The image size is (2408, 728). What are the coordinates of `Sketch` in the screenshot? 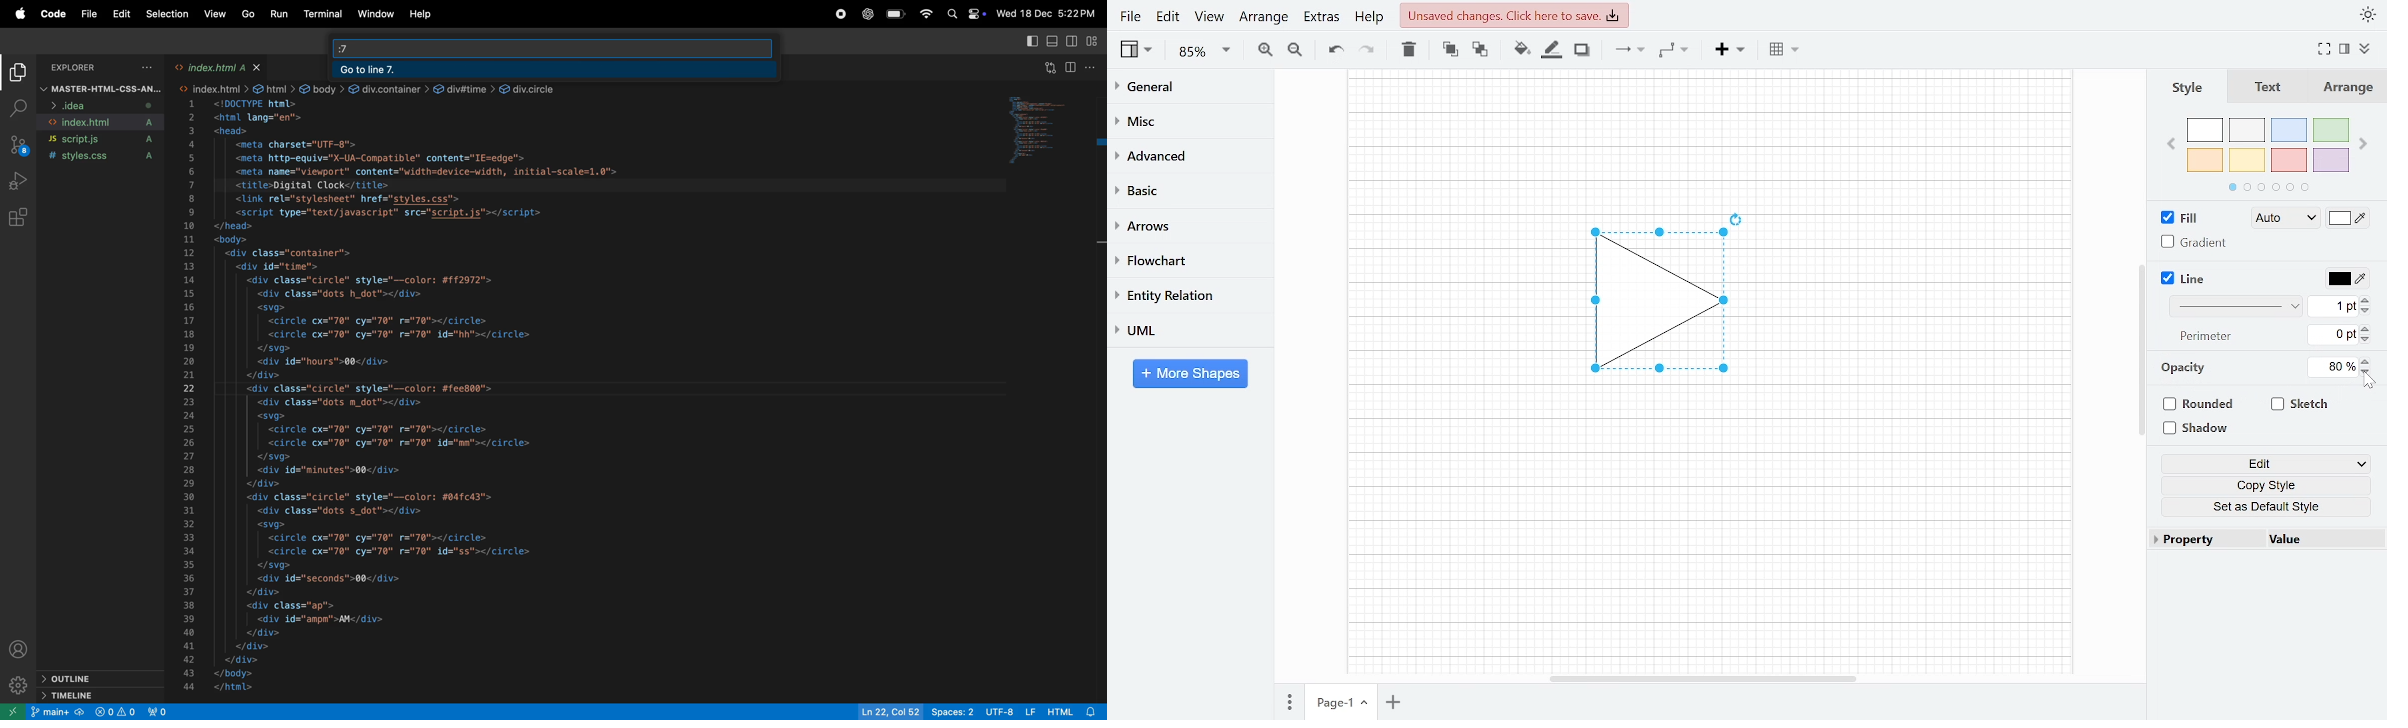 It's located at (2301, 404).